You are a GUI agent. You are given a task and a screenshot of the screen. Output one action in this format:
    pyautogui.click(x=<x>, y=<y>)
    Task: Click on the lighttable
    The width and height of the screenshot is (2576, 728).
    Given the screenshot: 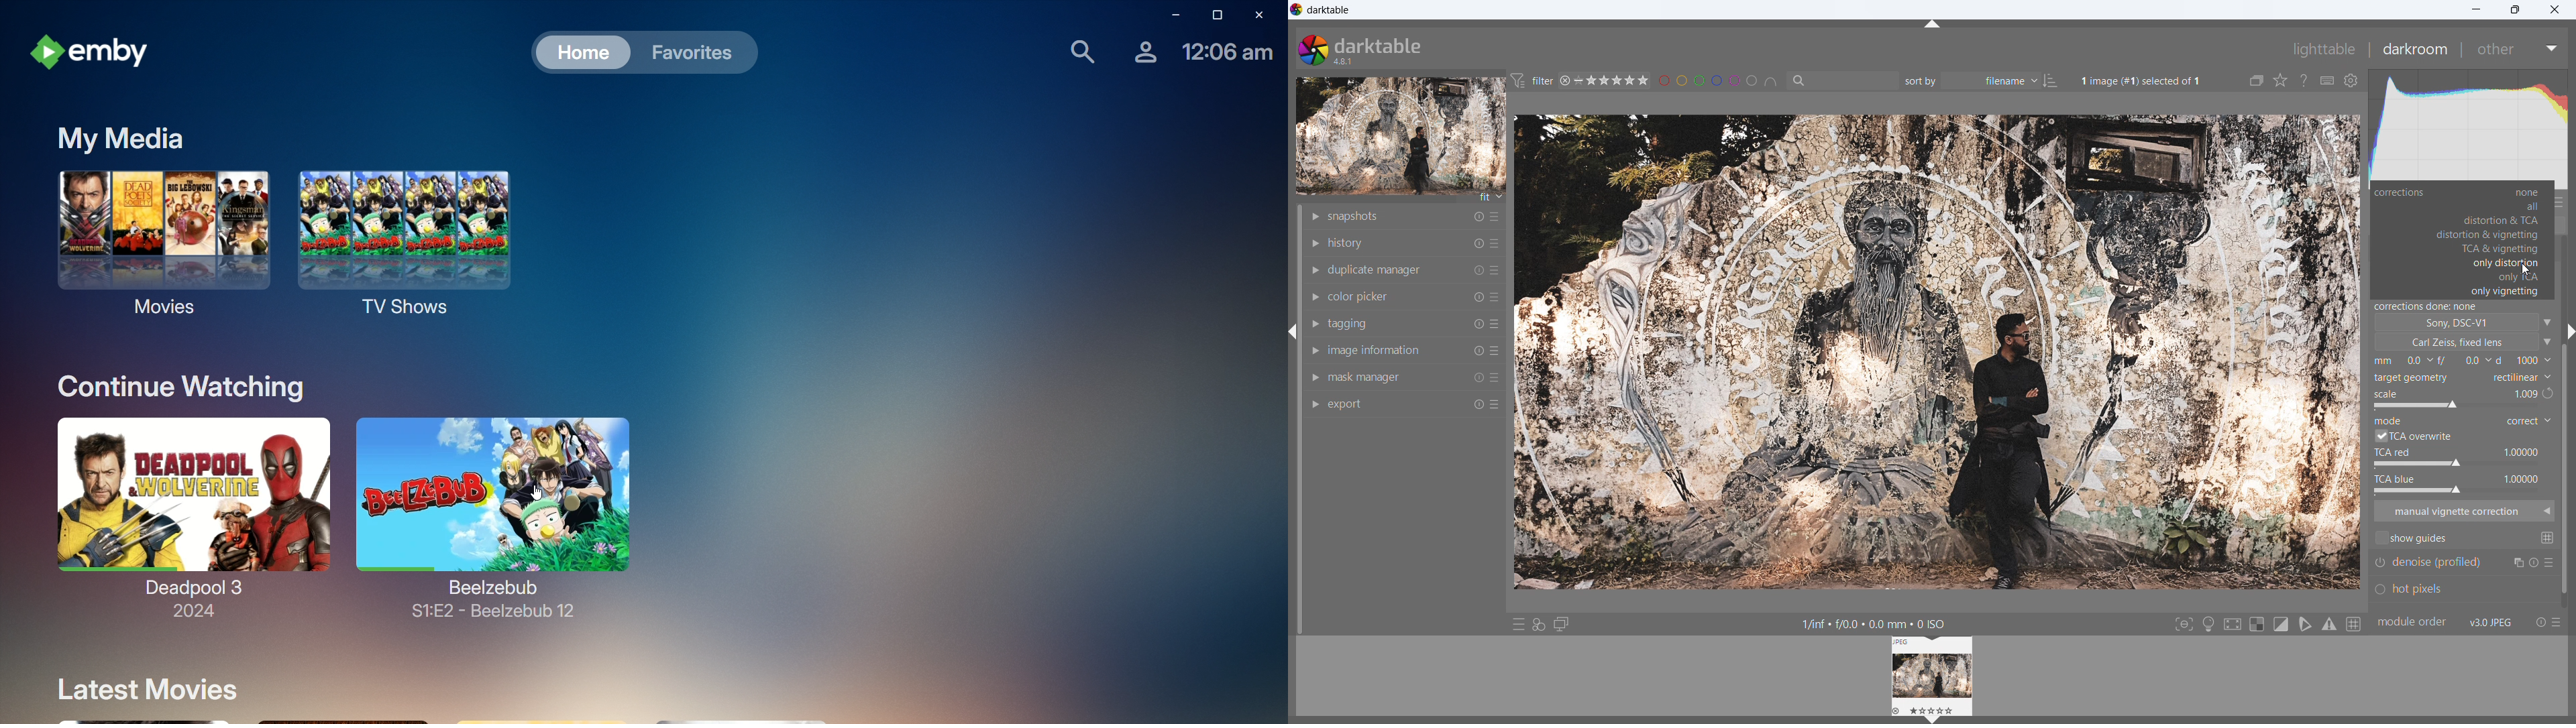 What is the action you would take?
    pyautogui.click(x=2325, y=48)
    